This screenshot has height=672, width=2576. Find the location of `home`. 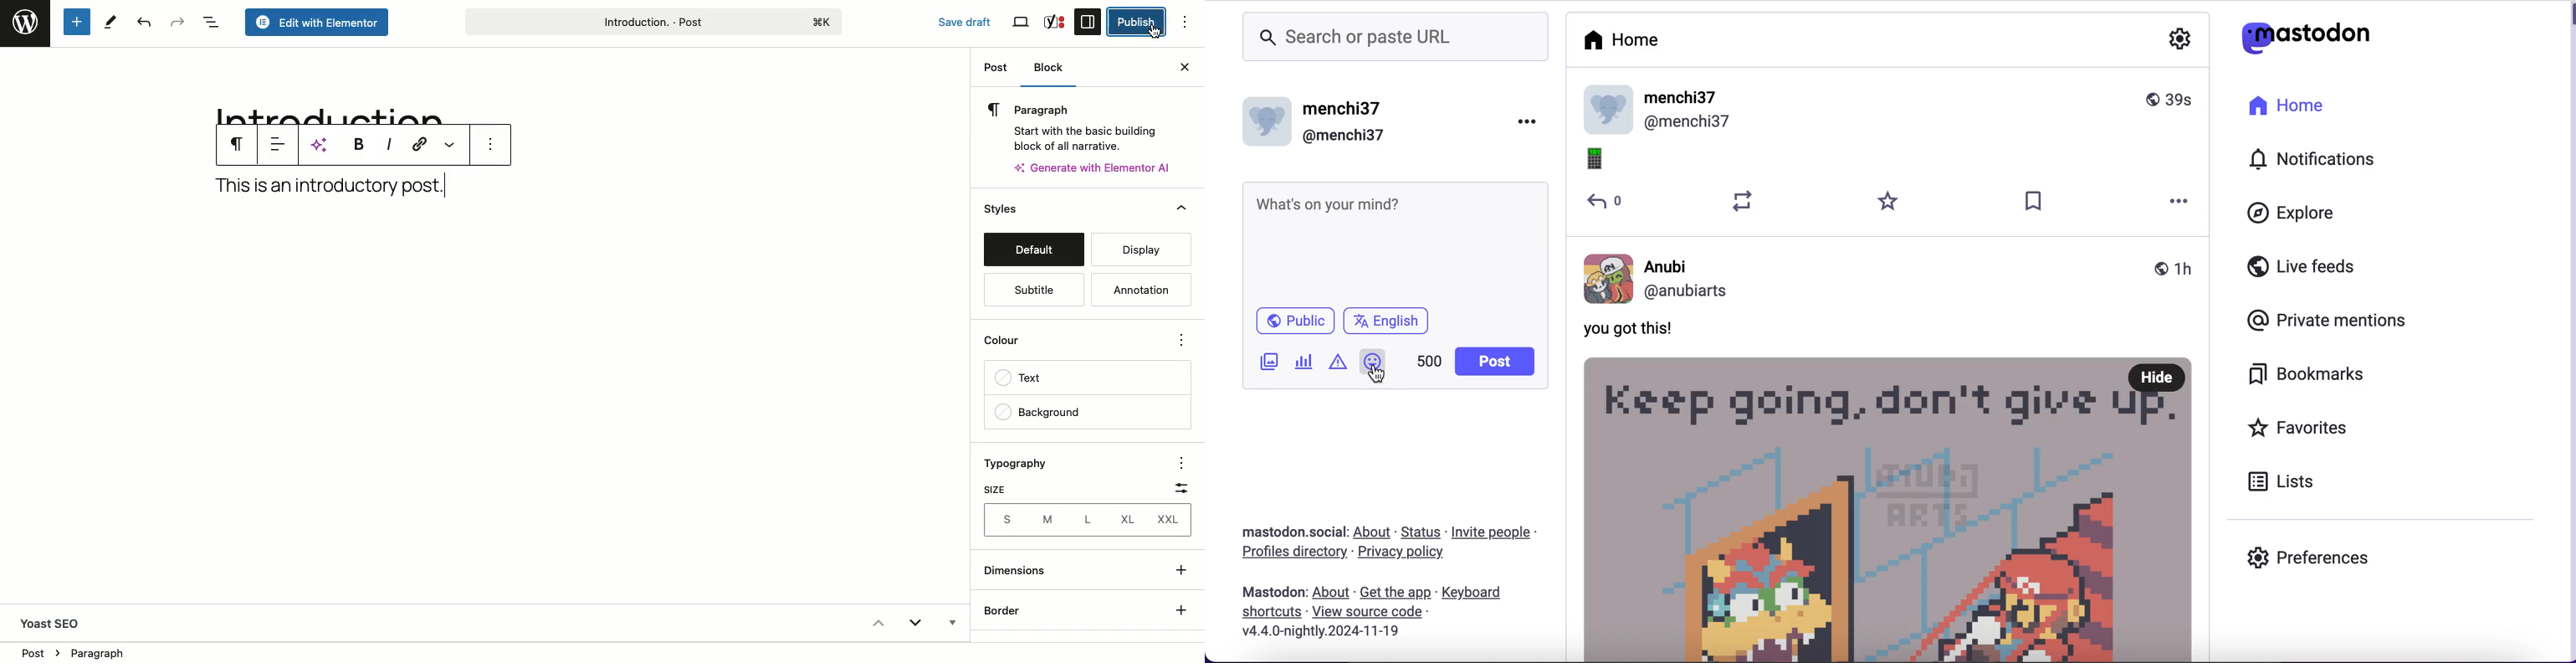

home is located at coordinates (2284, 112).